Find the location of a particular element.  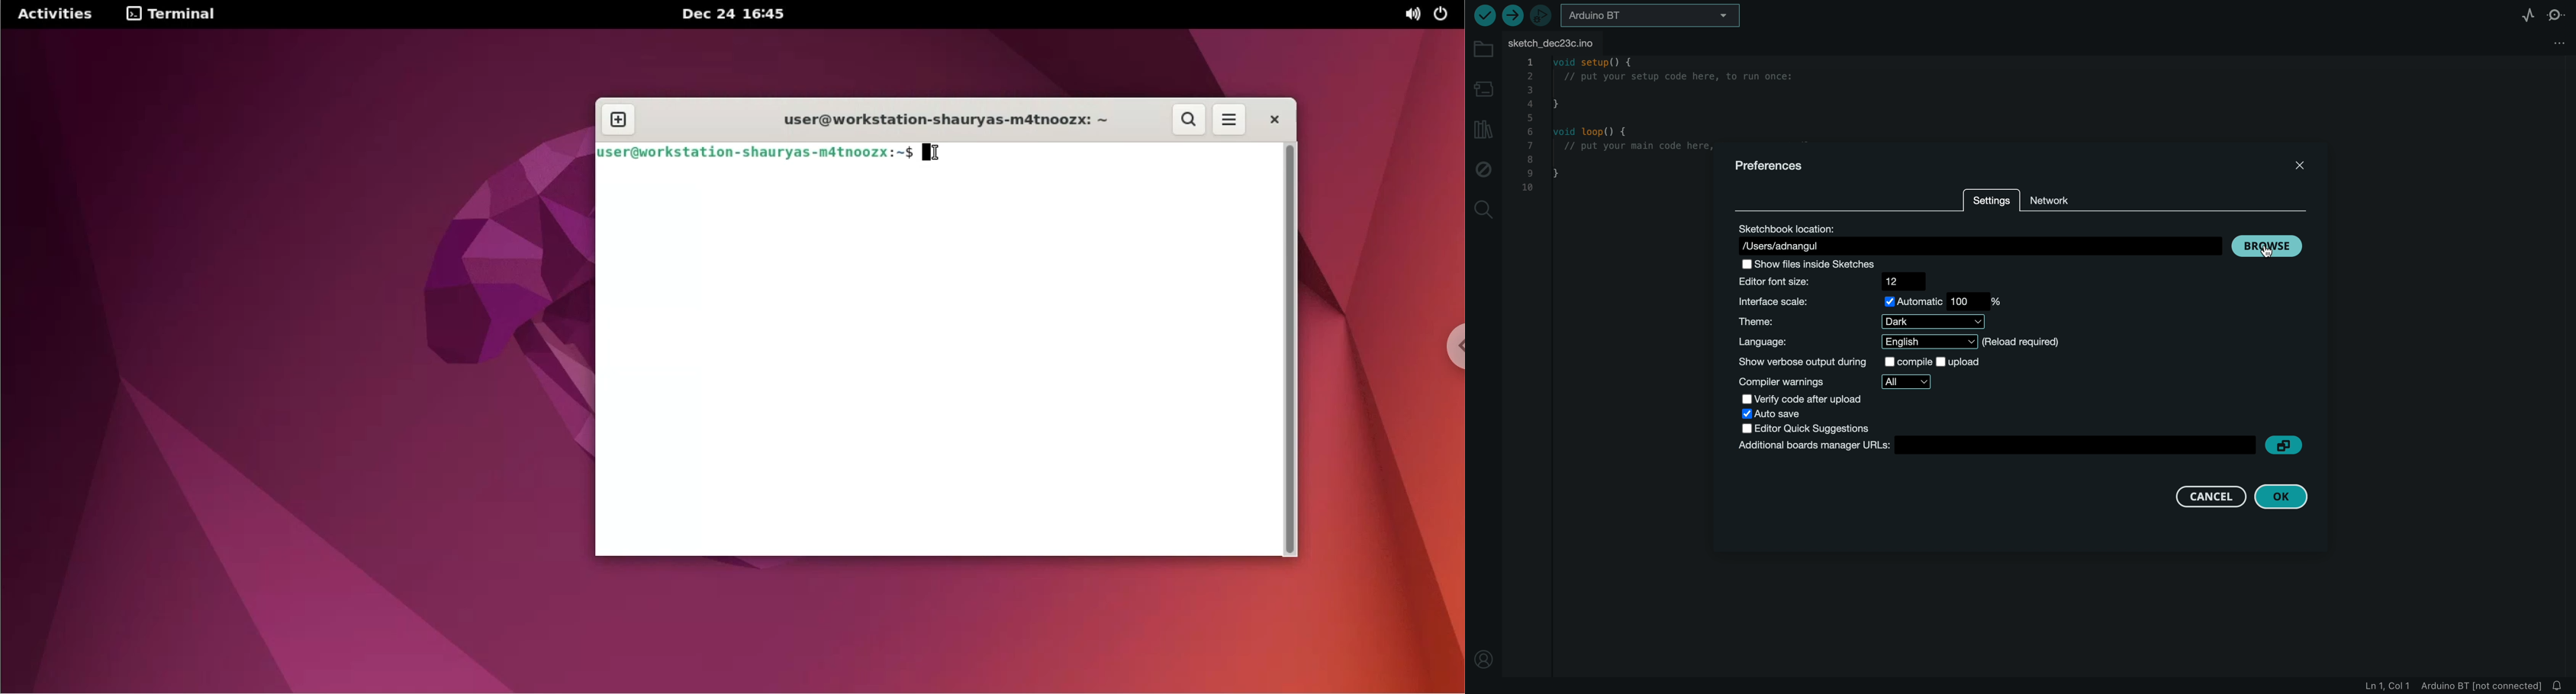

search is located at coordinates (1484, 209).